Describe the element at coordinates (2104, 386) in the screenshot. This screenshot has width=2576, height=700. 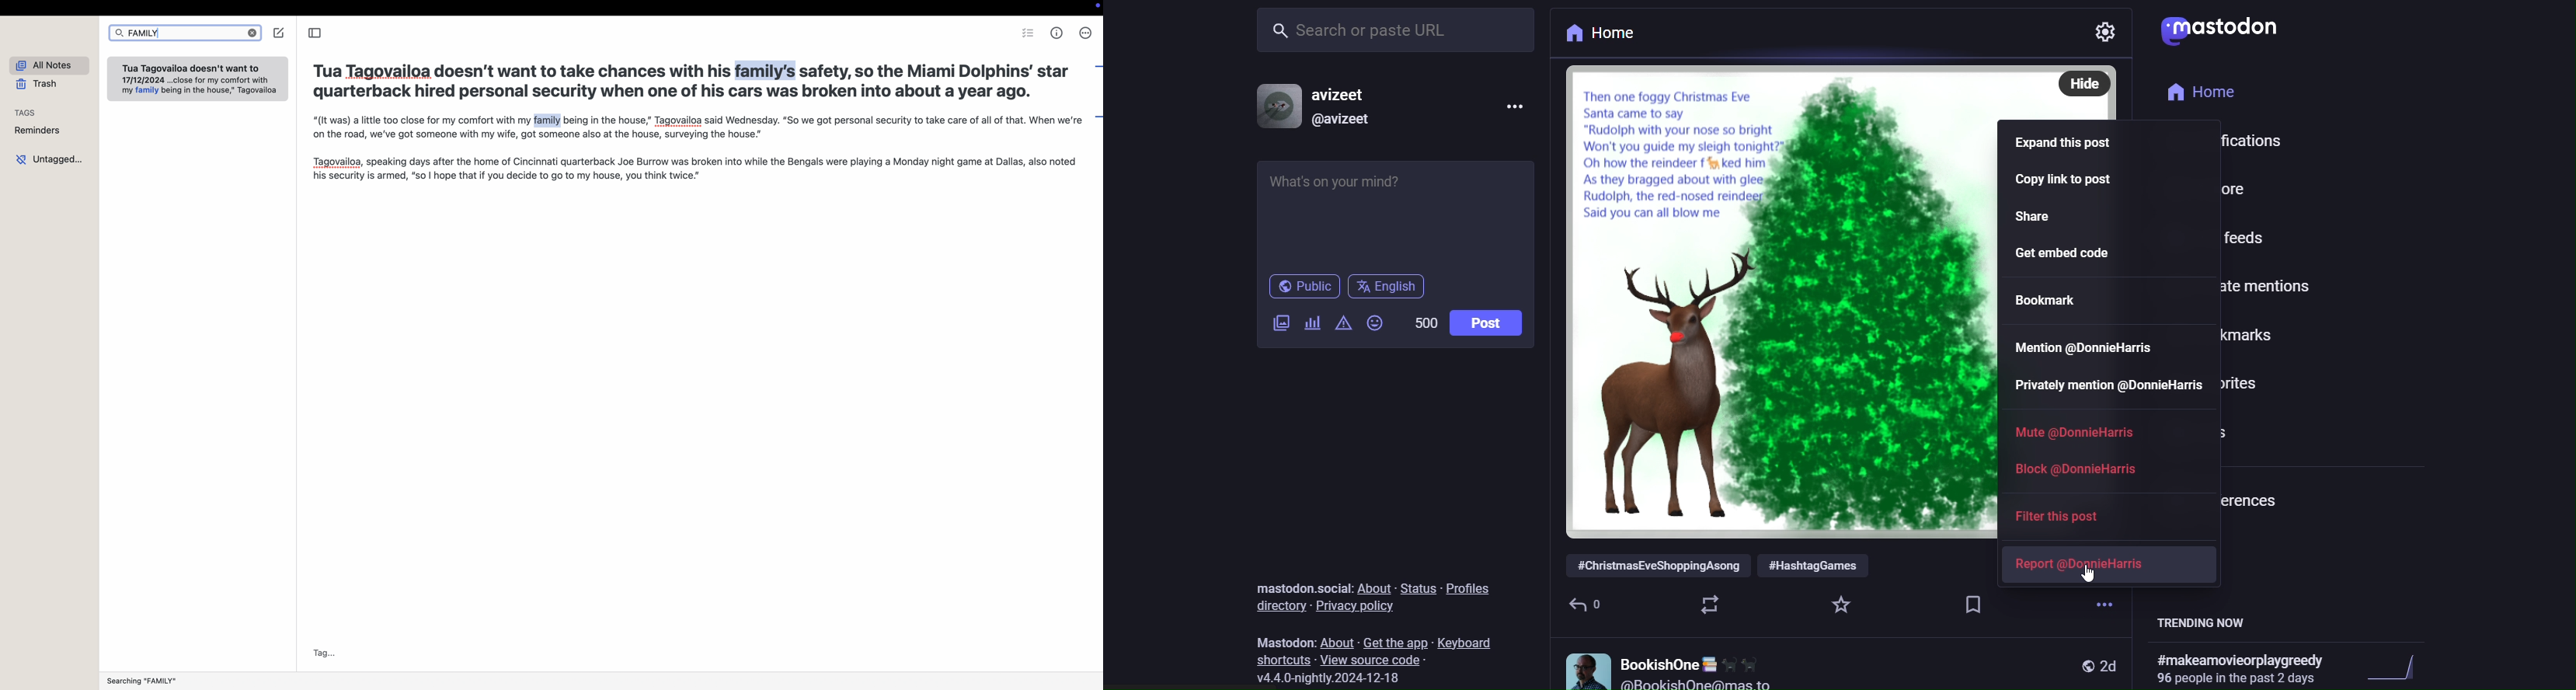
I see `privately mention` at that location.